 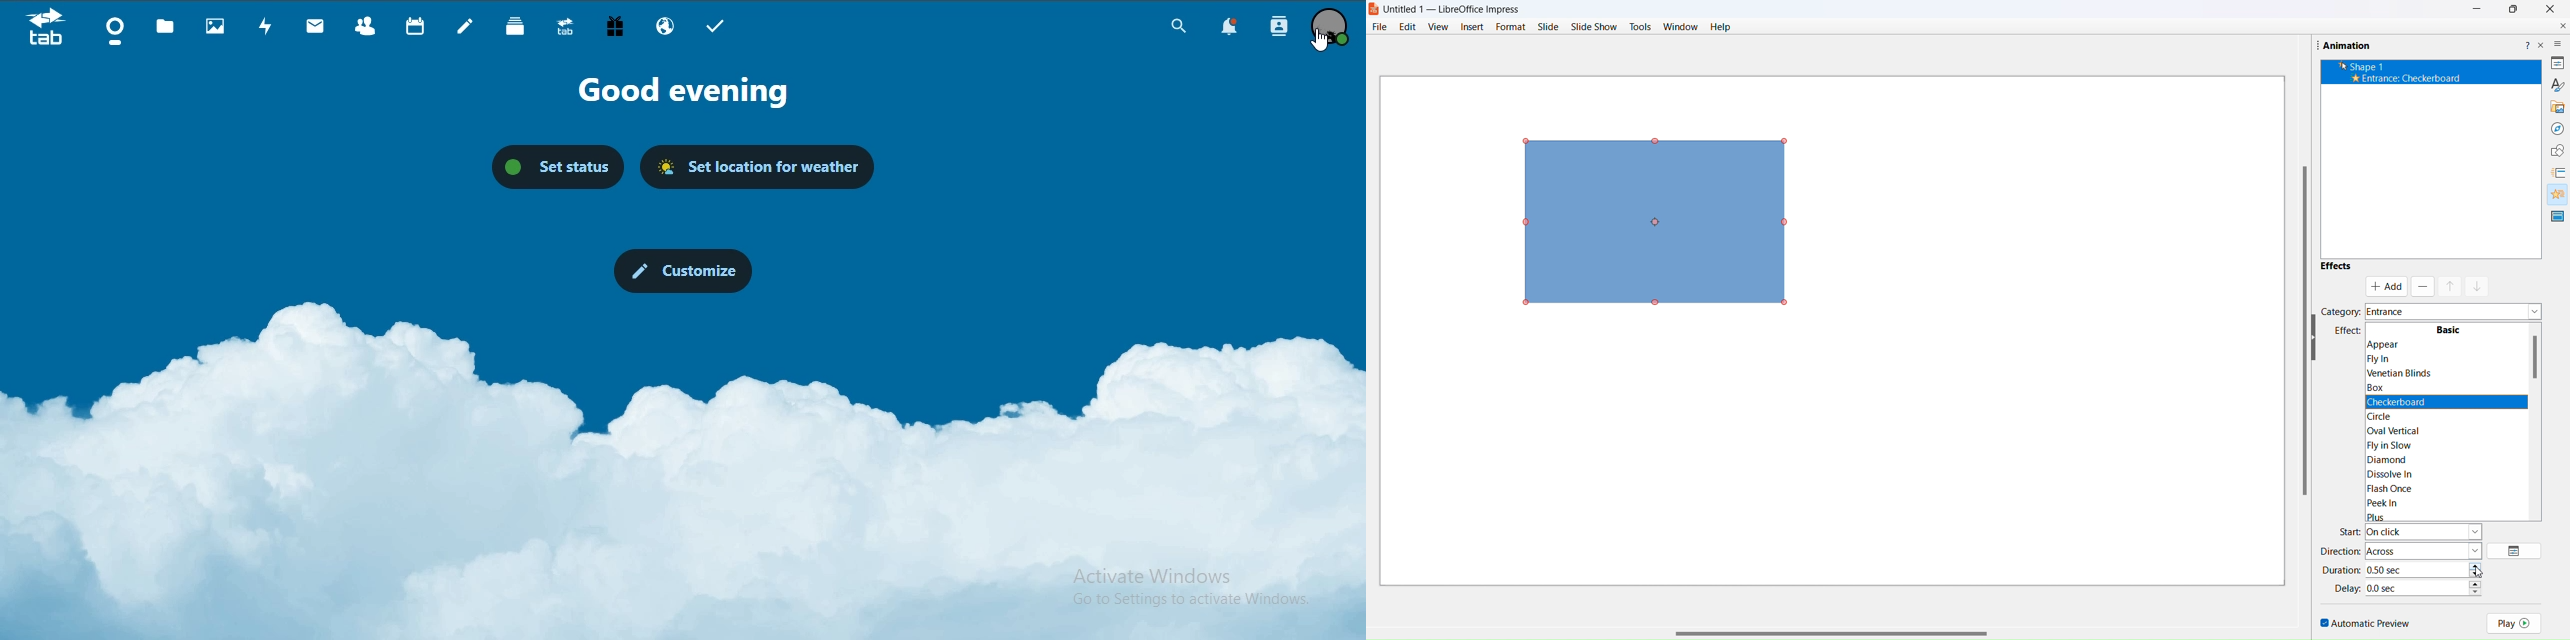 I want to click on photos, so click(x=218, y=27).